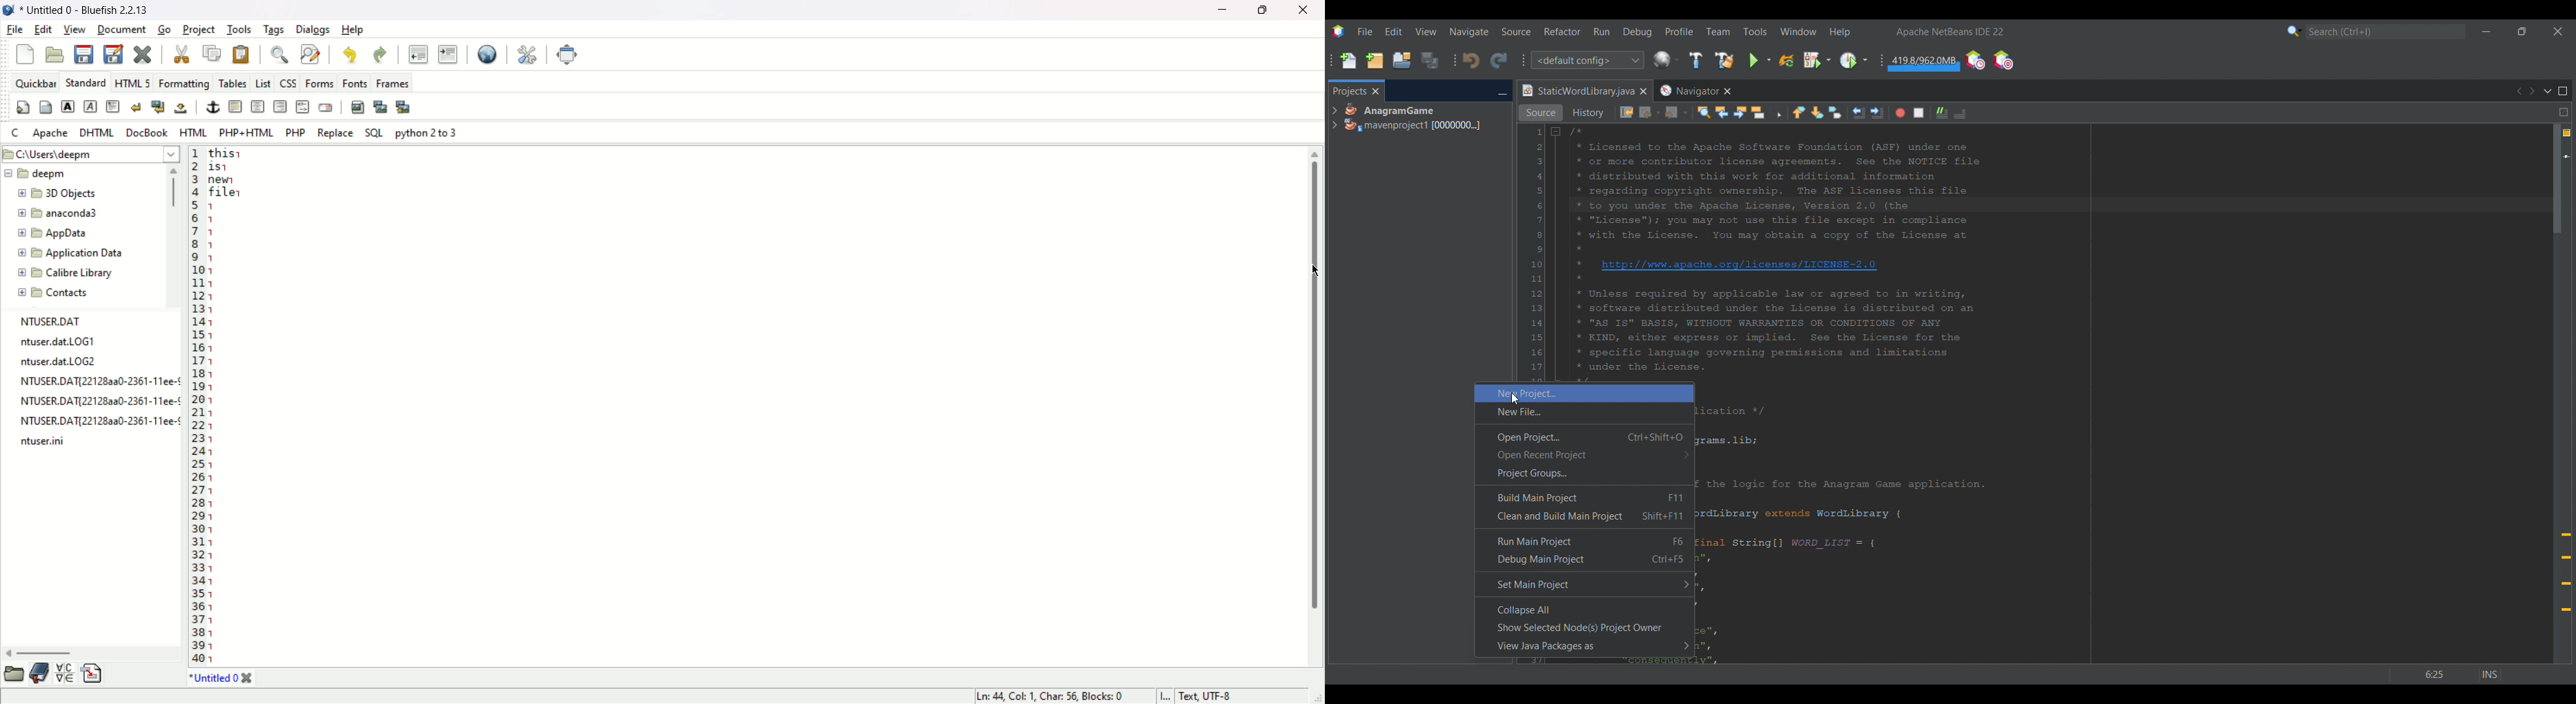 The height and width of the screenshot is (728, 2576). Describe the element at coordinates (214, 54) in the screenshot. I see `copy` at that location.